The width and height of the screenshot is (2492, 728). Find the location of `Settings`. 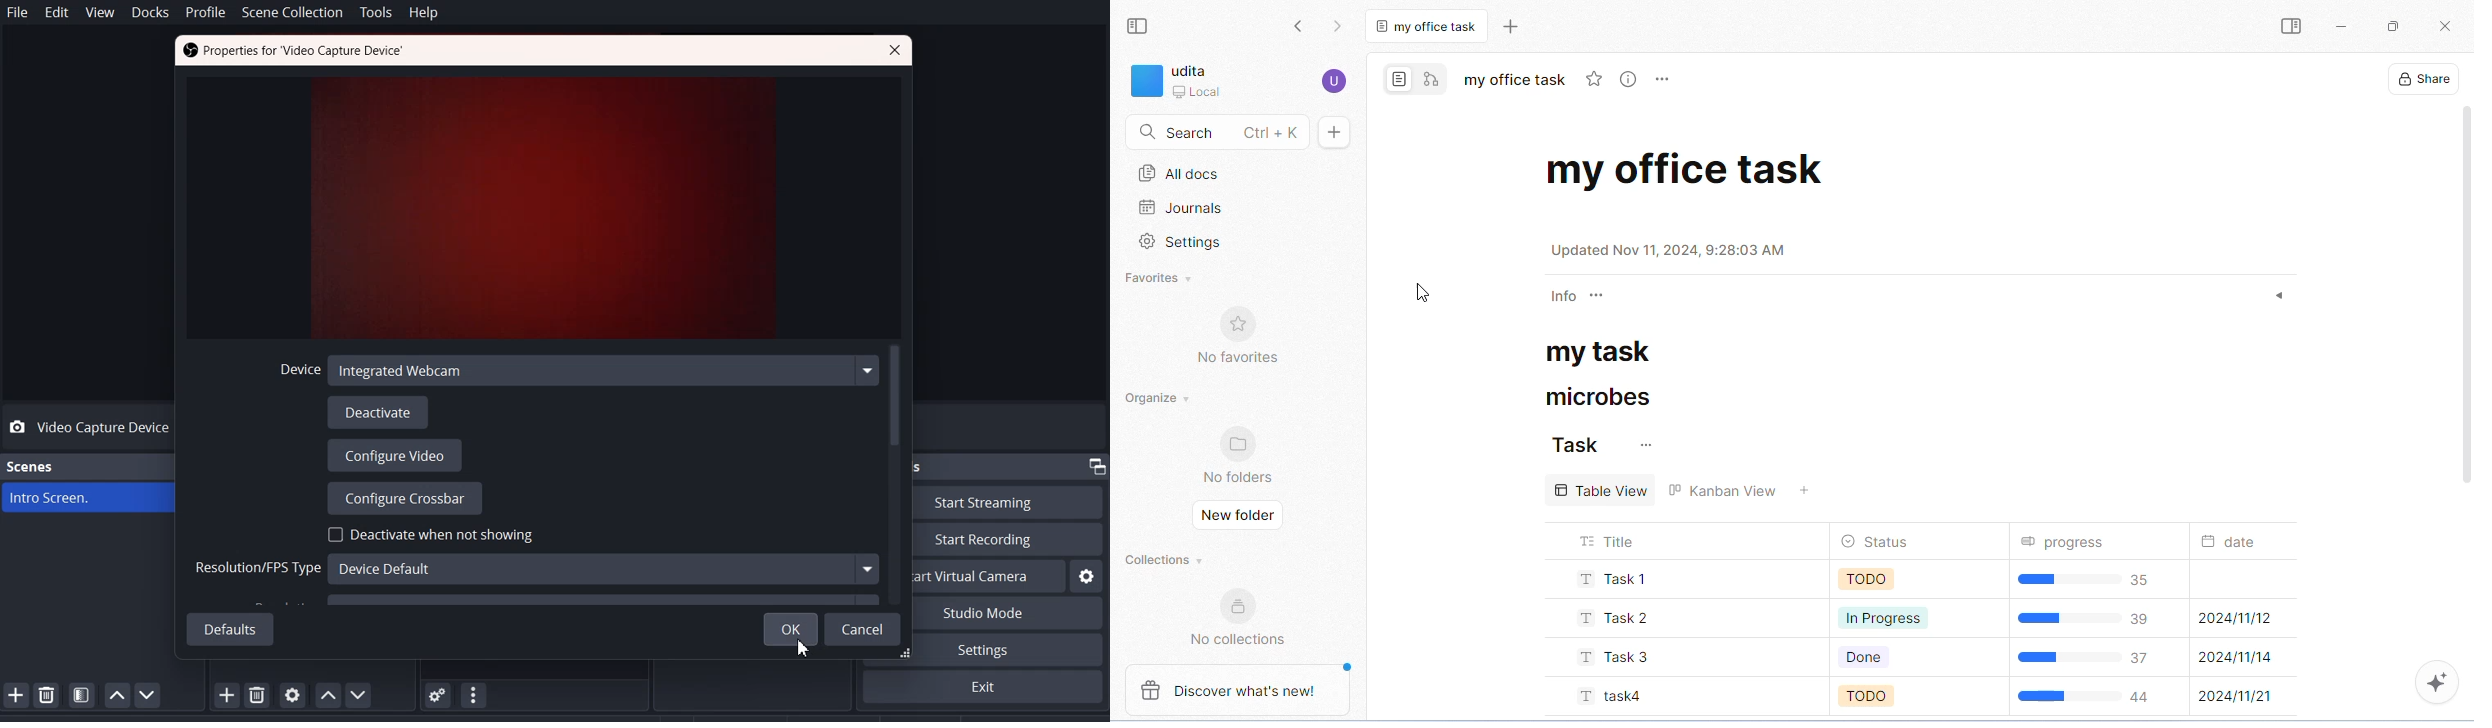

Settings is located at coordinates (1008, 650).